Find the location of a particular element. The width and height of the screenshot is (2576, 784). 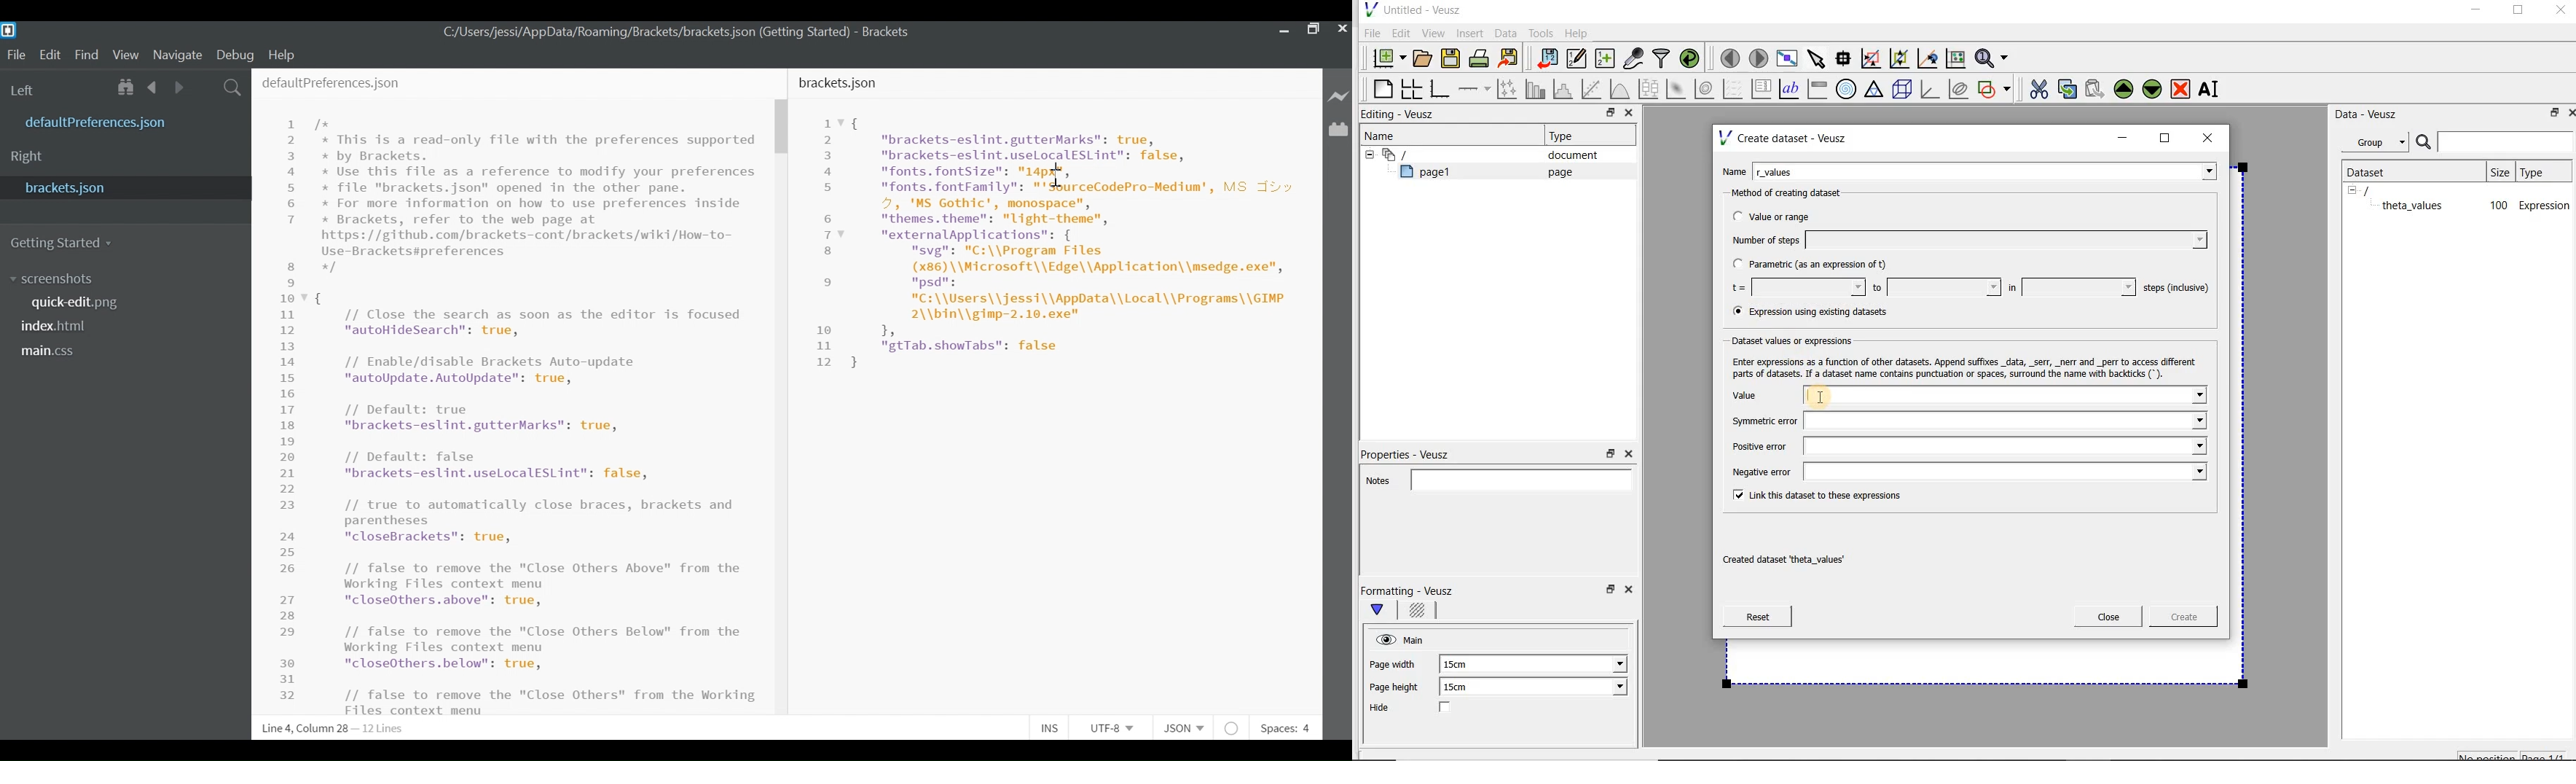

ternary graph is located at coordinates (1875, 90).